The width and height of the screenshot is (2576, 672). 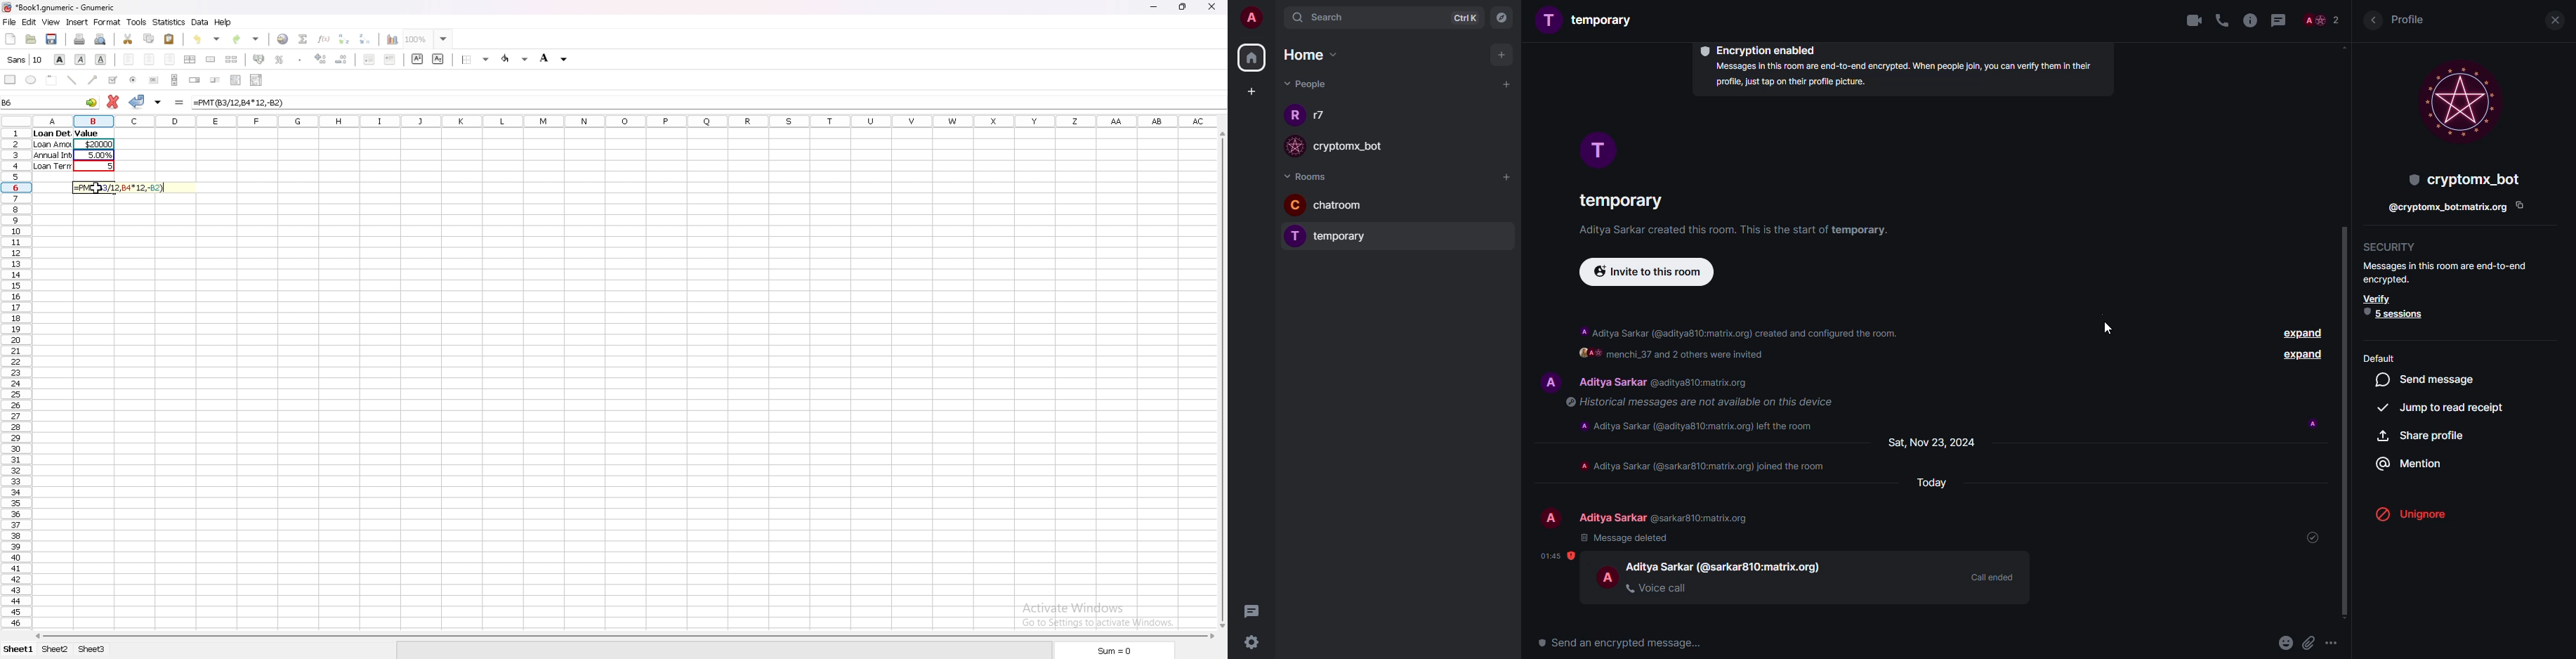 What do you see at coordinates (1926, 483) in the screenshot?
I see `day` at bounding box center [1926, 483].